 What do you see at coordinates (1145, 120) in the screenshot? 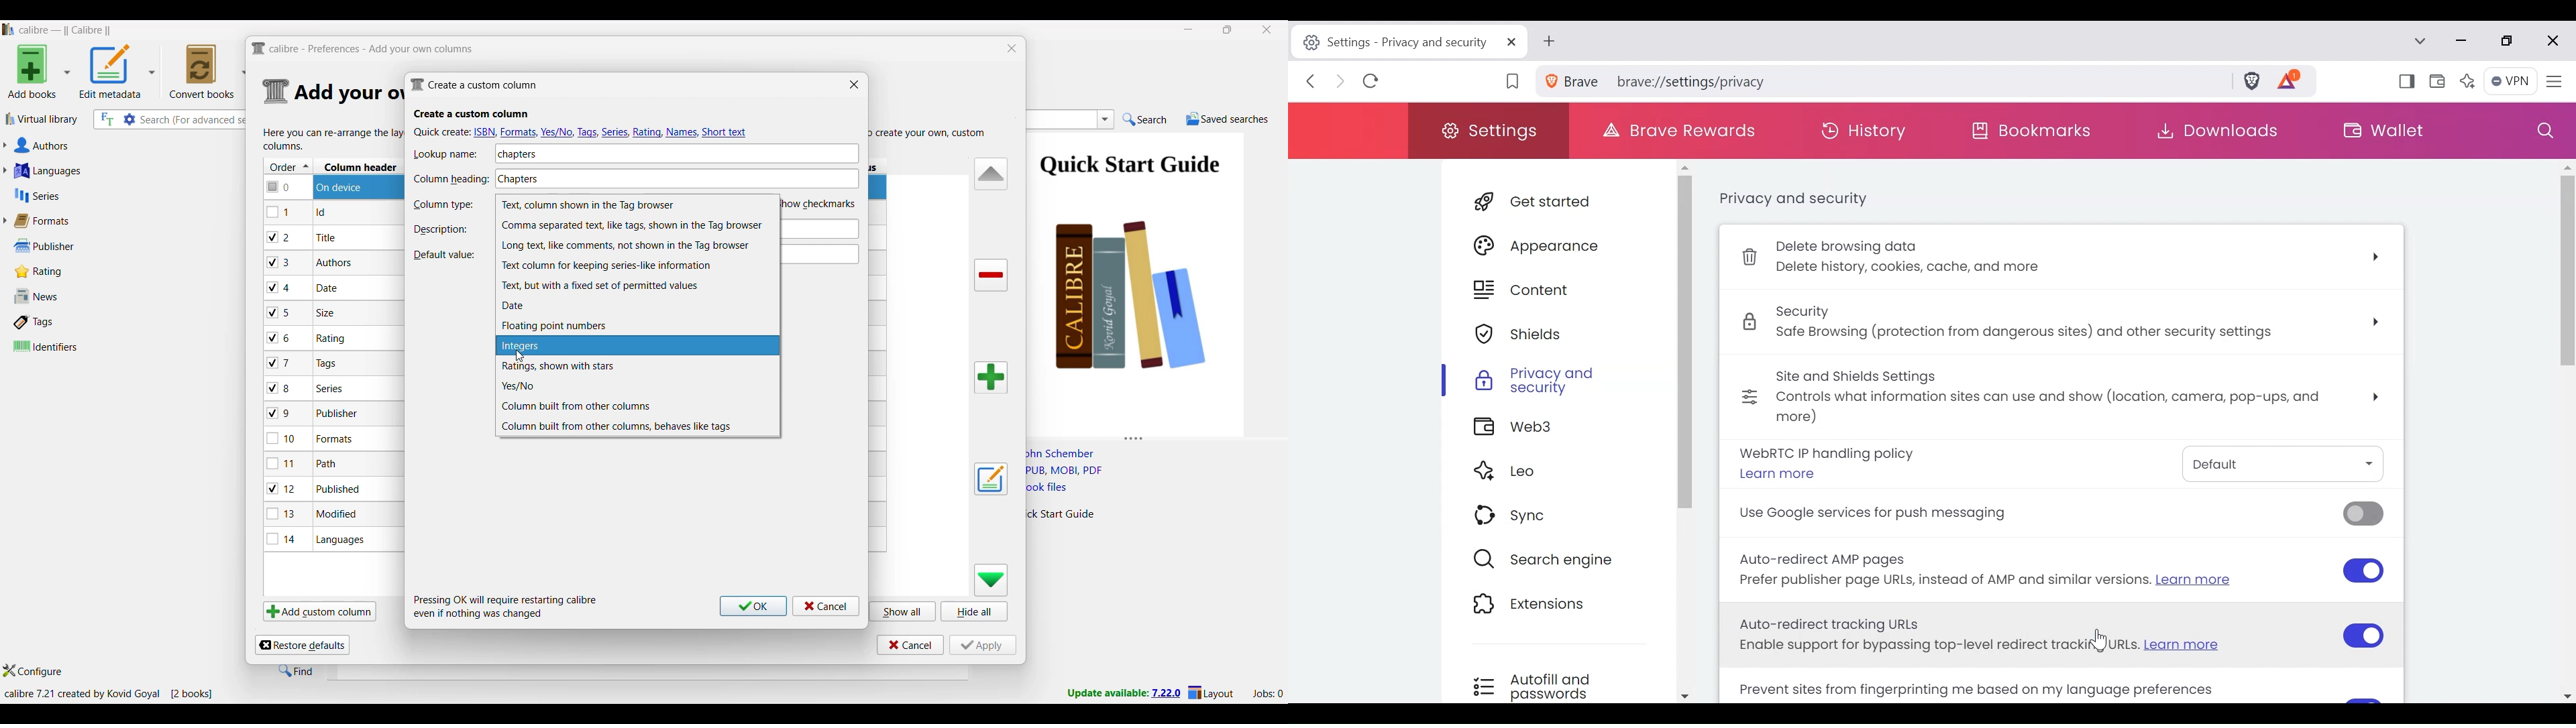
I see `Search` at bounding box center [1145, 120].